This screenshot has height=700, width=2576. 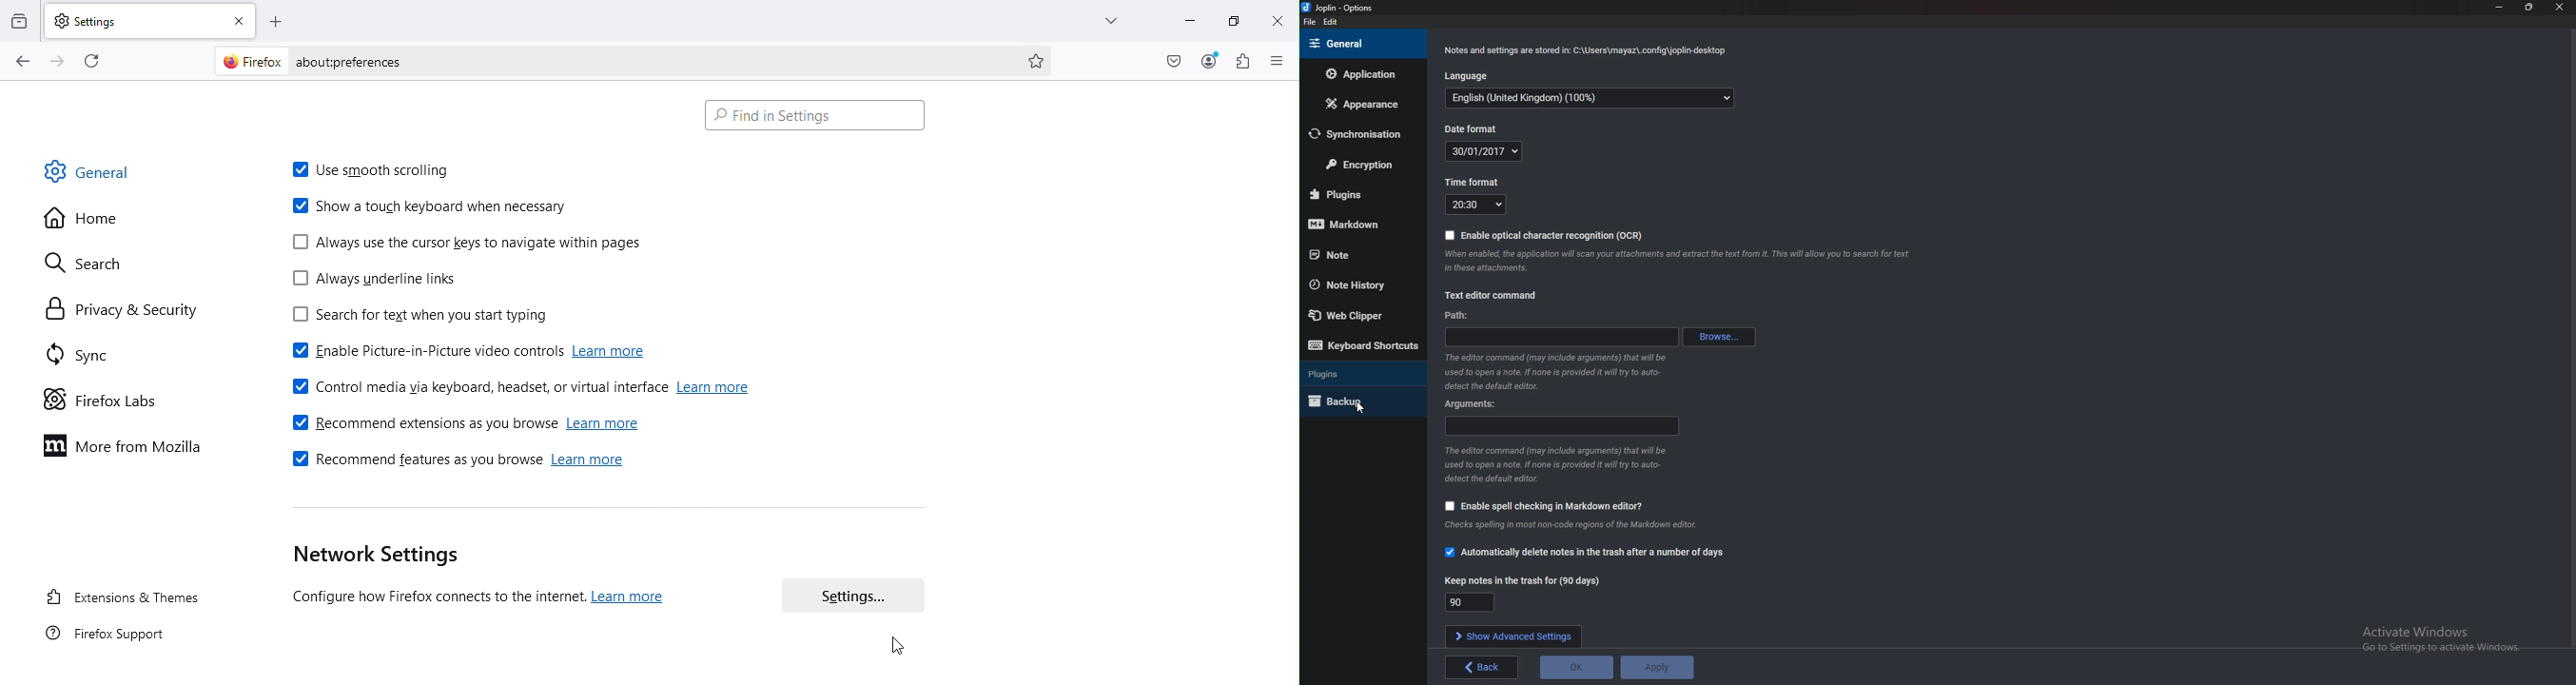 I want to click on Extensions, so click(x=1240, y=62).